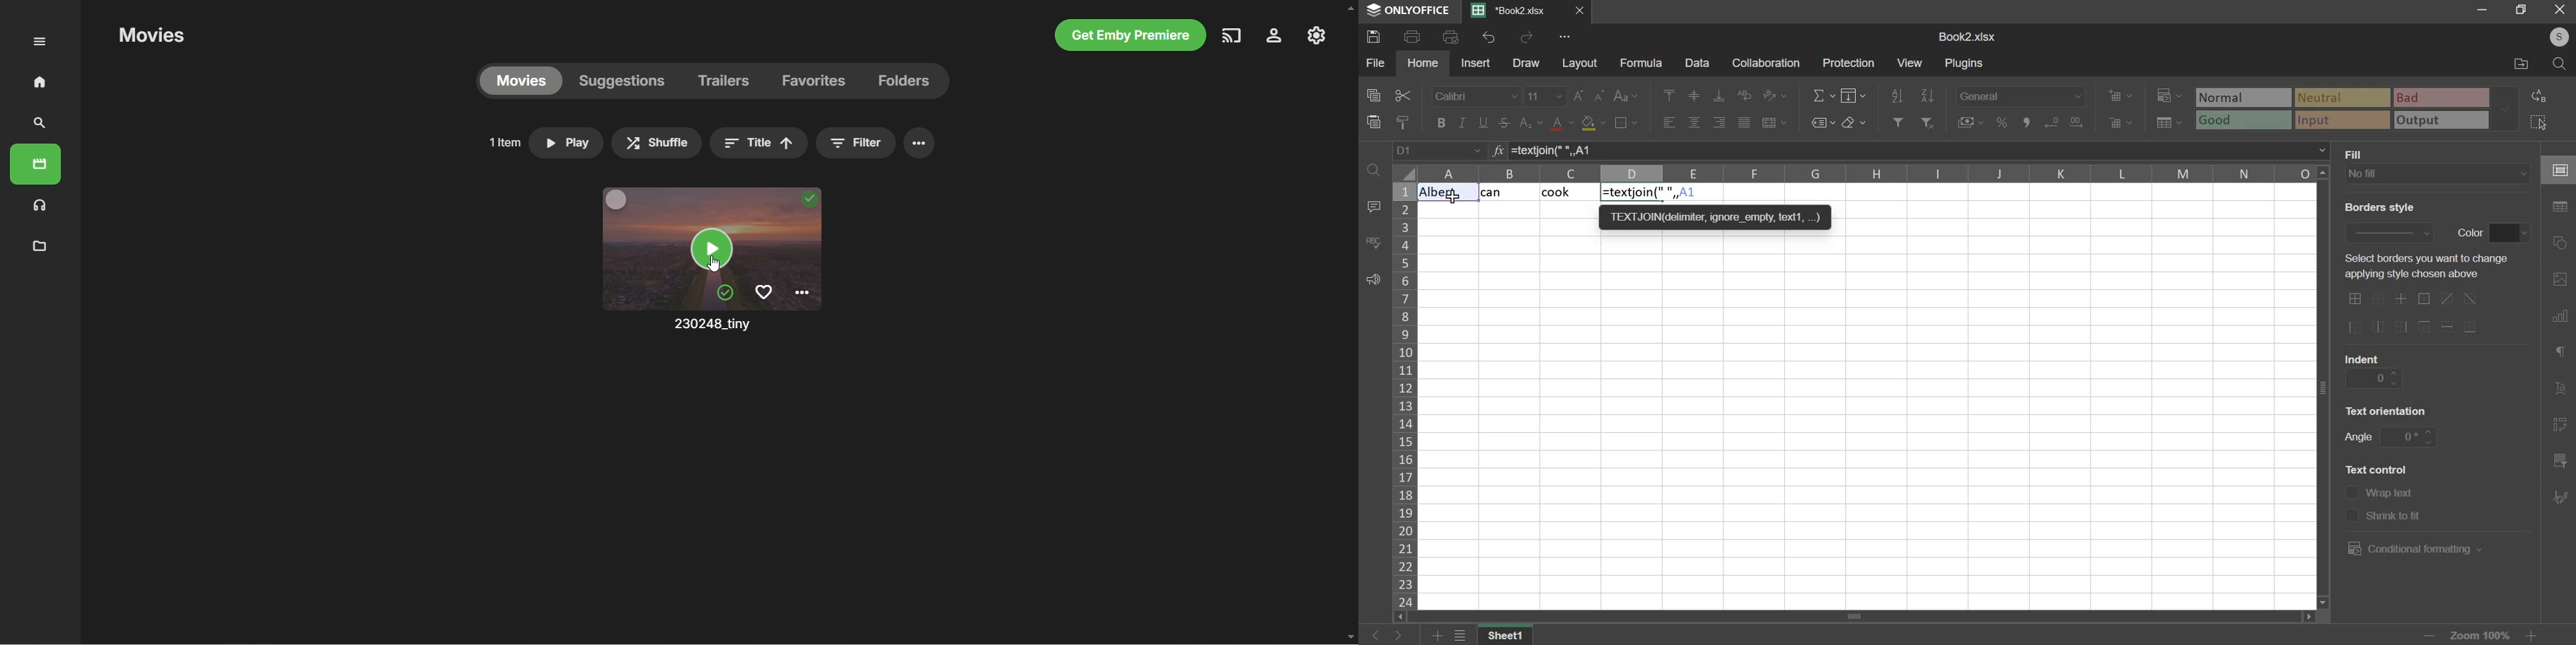 Image resolution: width=2576 pixels, height=672 pixels. I want to click on title, so click(761, 143).